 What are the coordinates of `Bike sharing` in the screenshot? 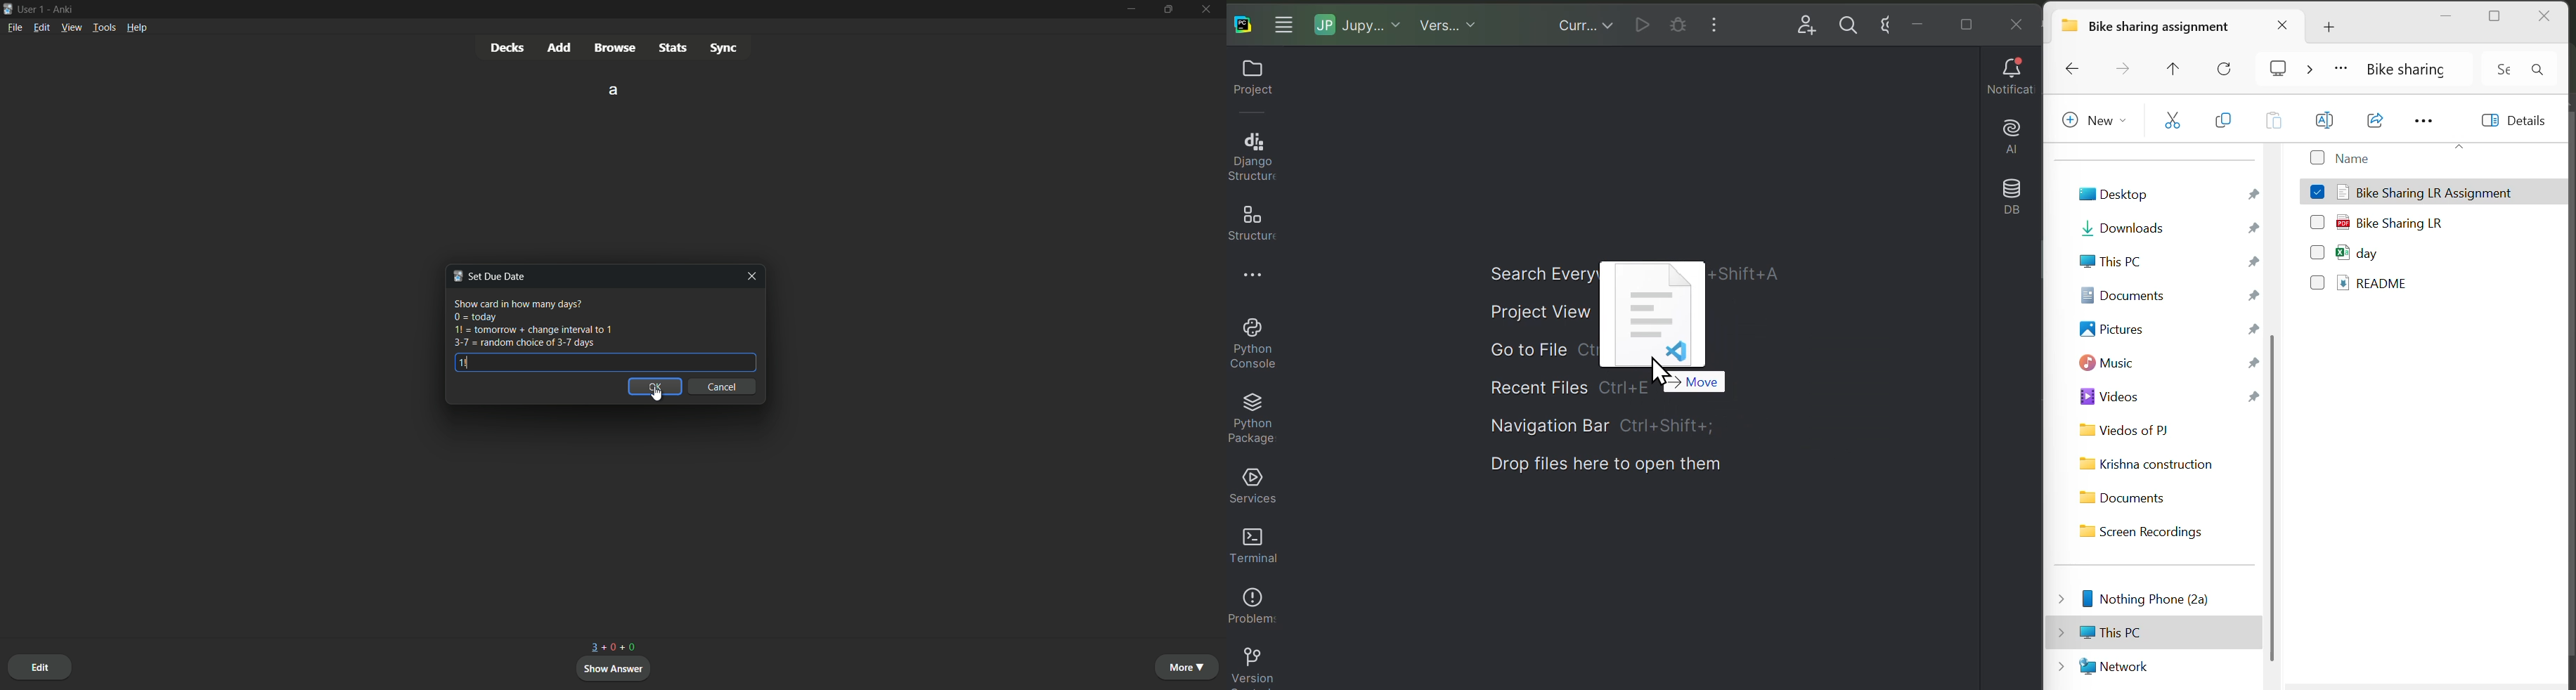 It's located at (2405, 68).